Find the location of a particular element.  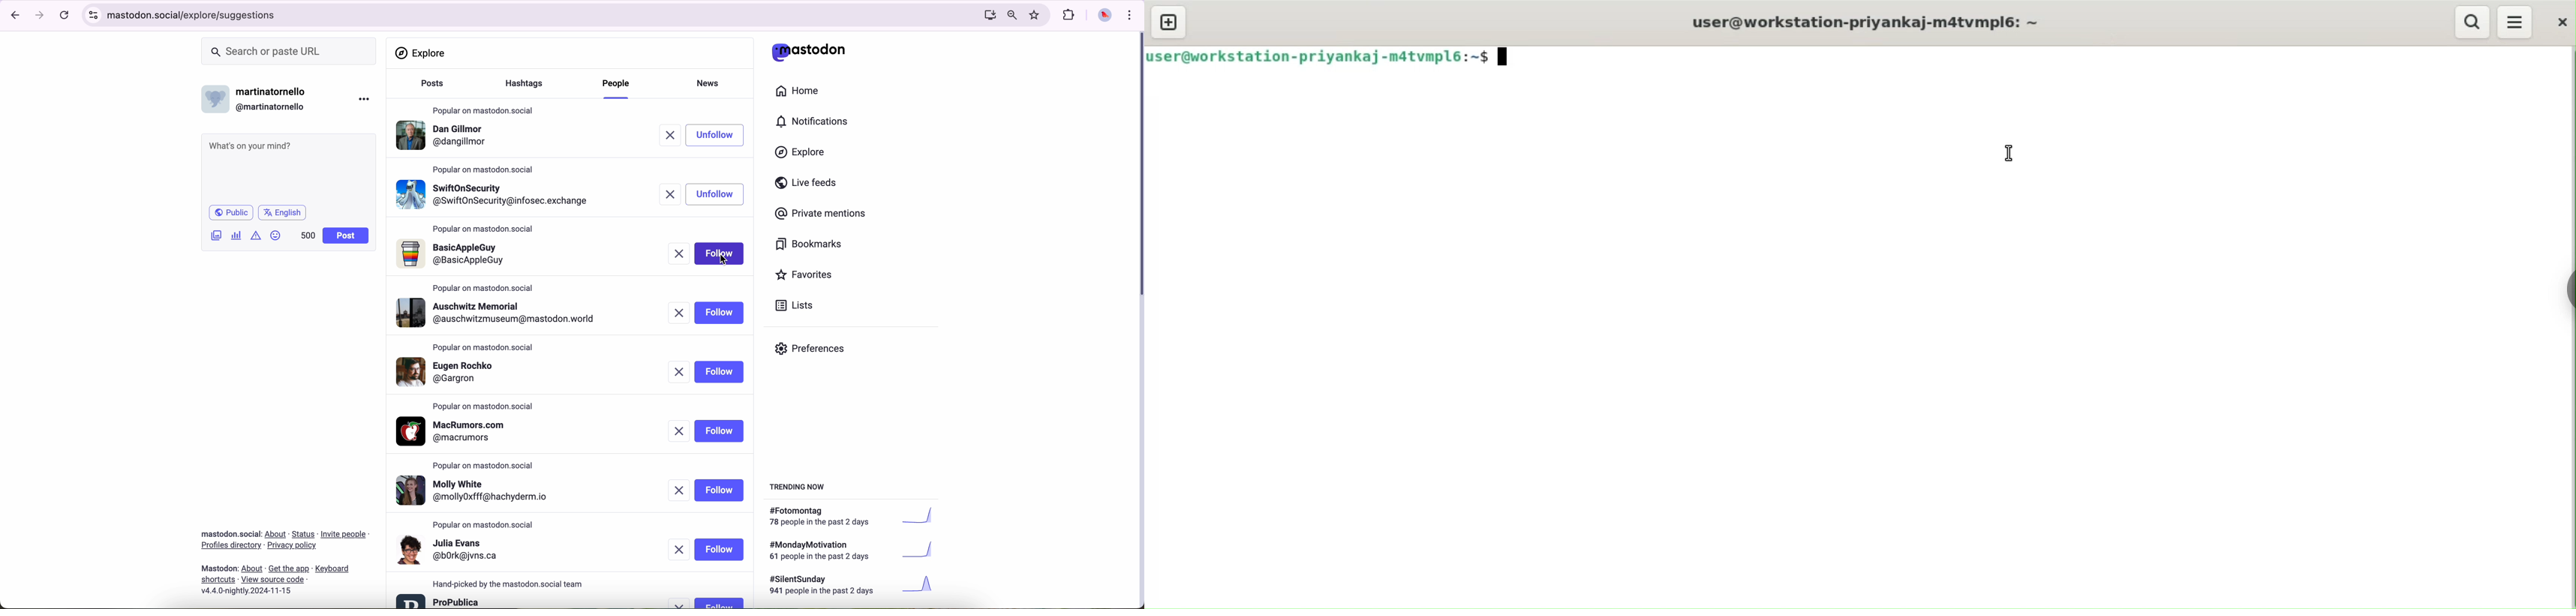

public is located at coordinates (230, 212).